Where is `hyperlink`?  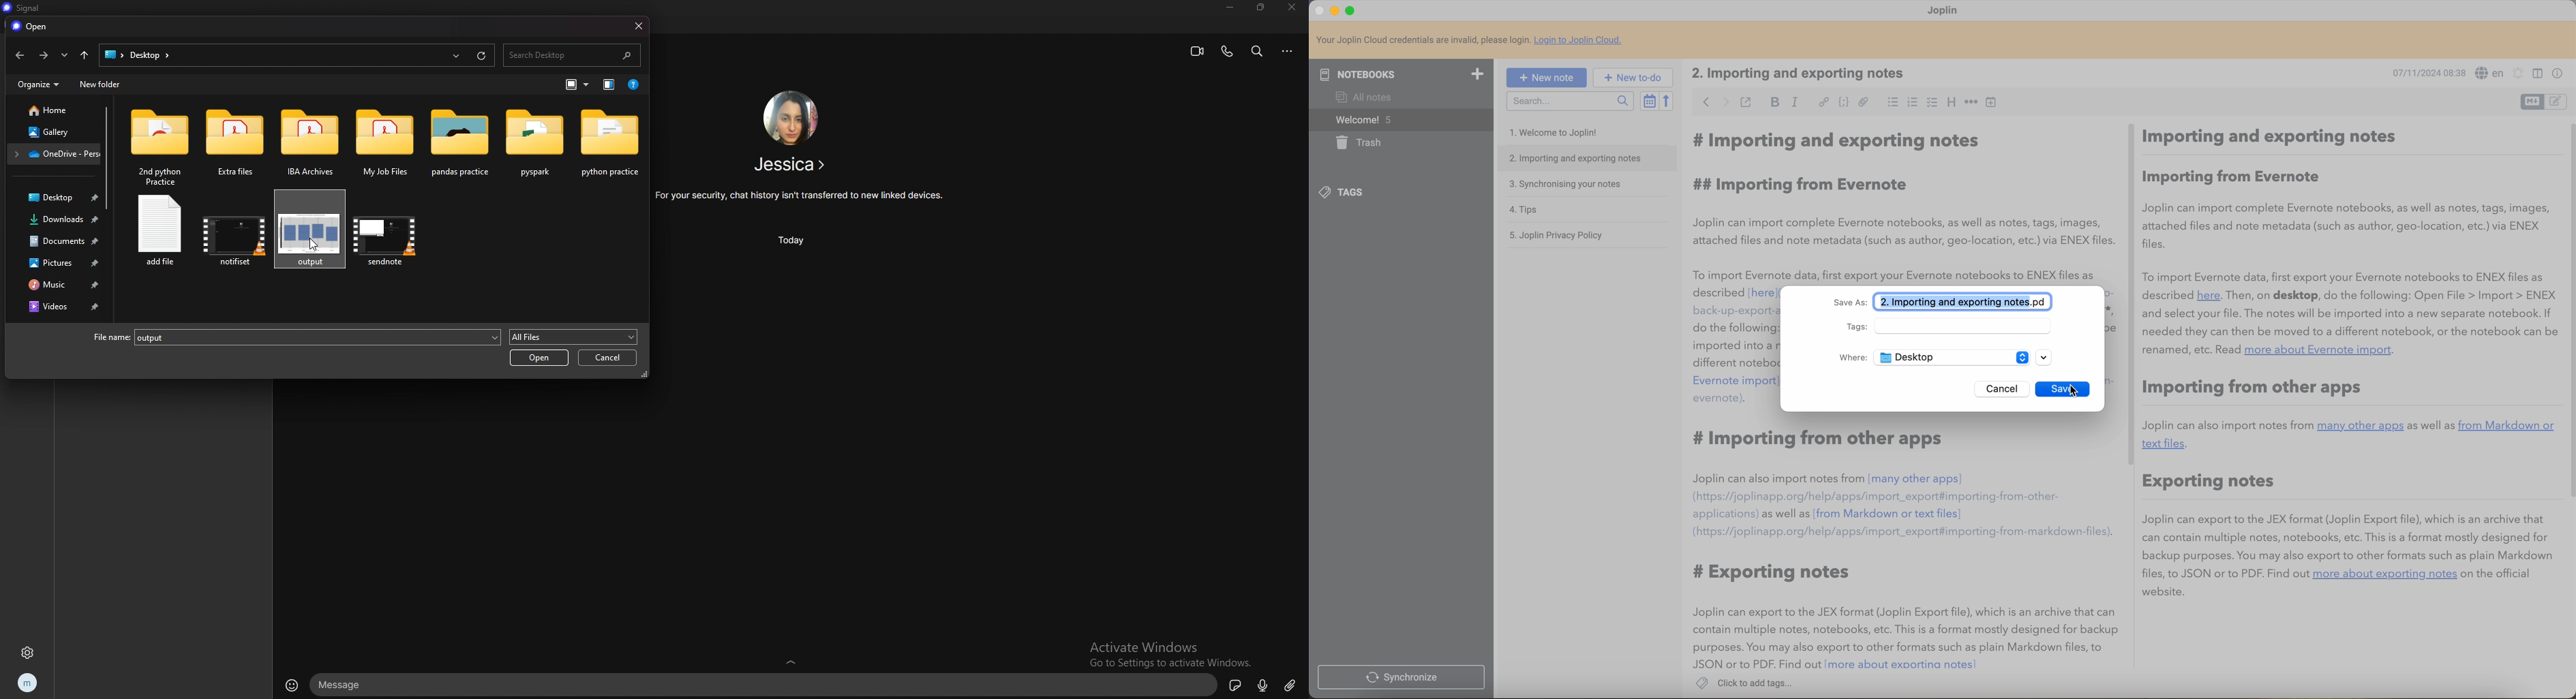
hyperlink is located at coordinates (1823, 103).